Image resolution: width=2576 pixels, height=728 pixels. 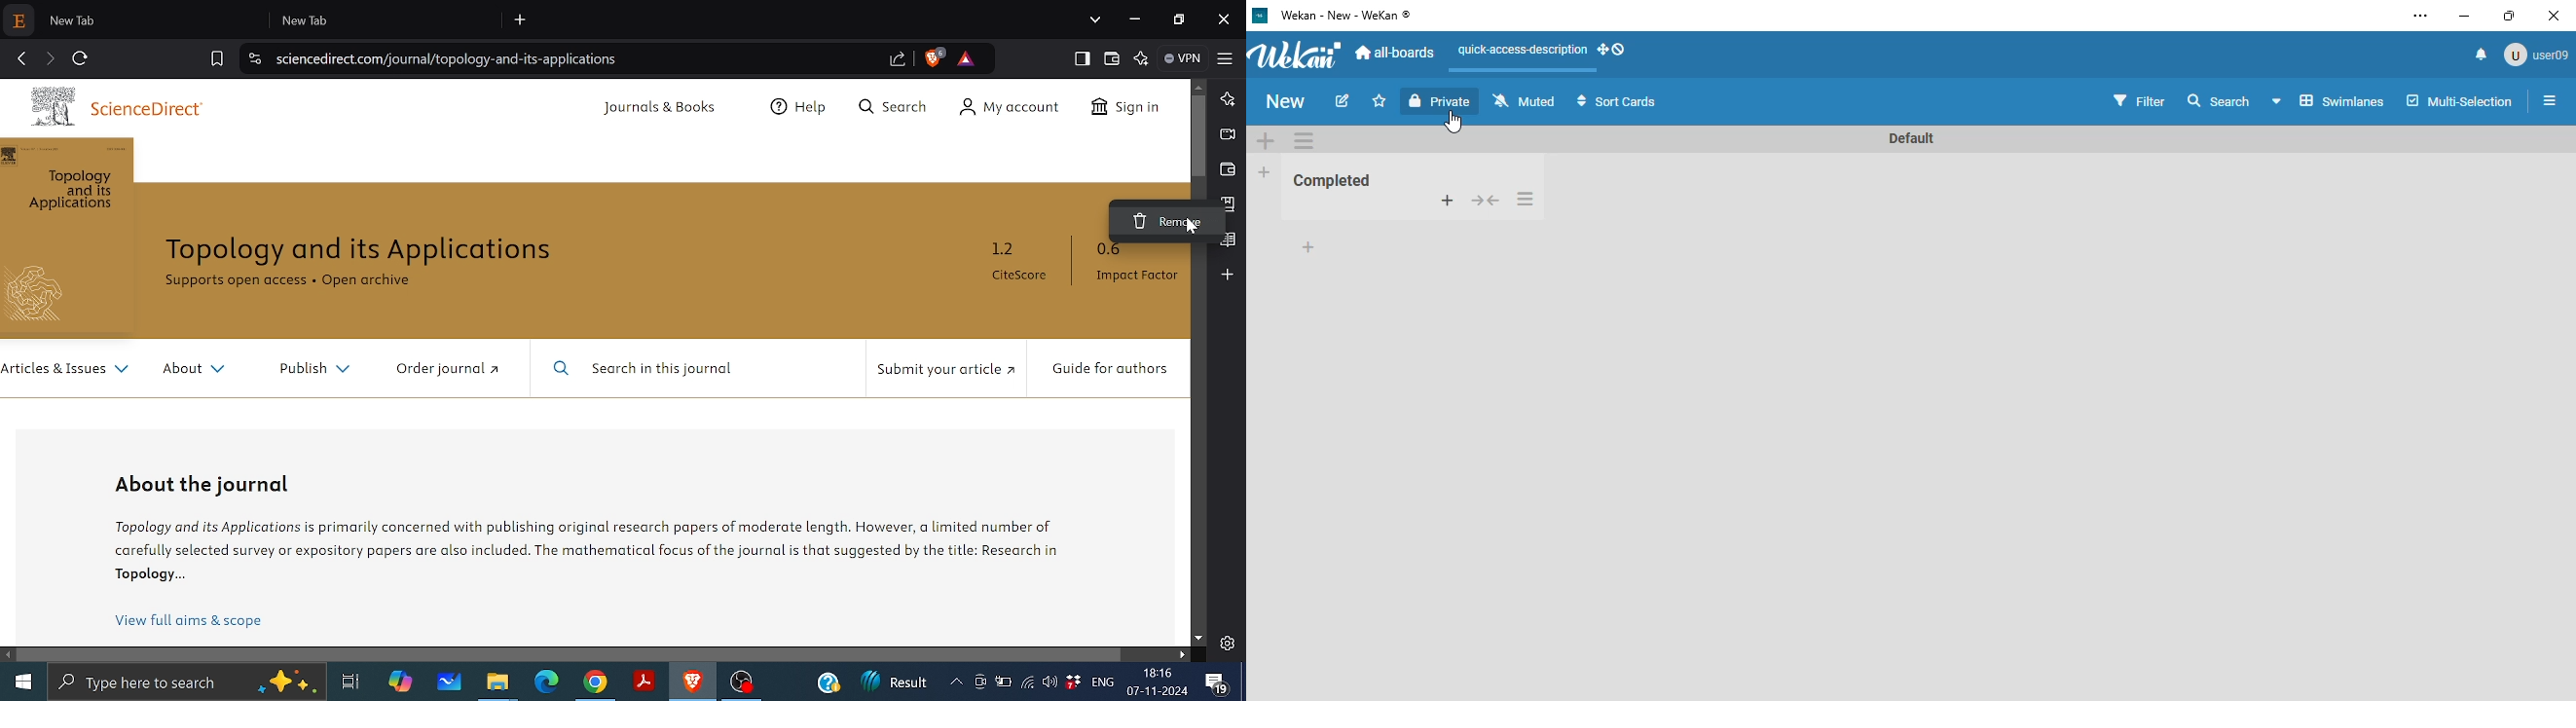 What do you see at coordinates (1226, 212) in the screenshot?
I see `cursor` at bounding box center [1226, 212].